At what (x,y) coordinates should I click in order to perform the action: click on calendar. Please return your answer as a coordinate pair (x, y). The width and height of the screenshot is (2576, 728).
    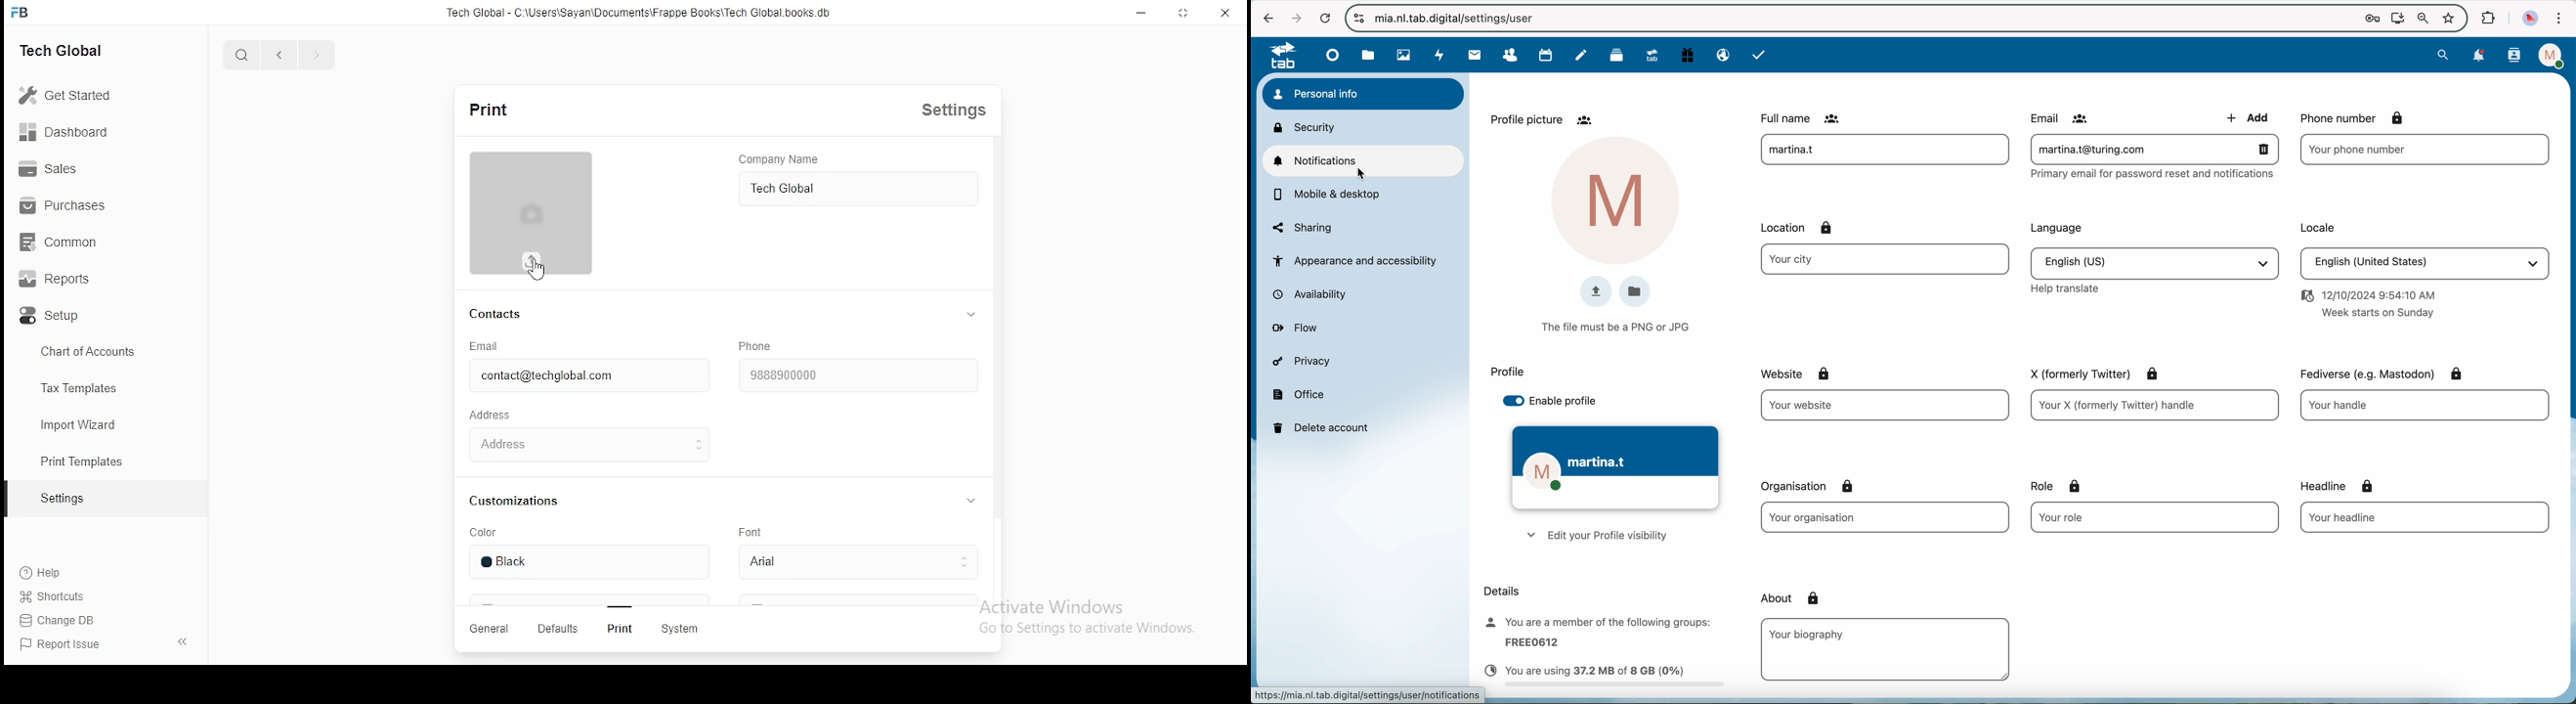
    Looking at the image, I should click on (1546, 55).